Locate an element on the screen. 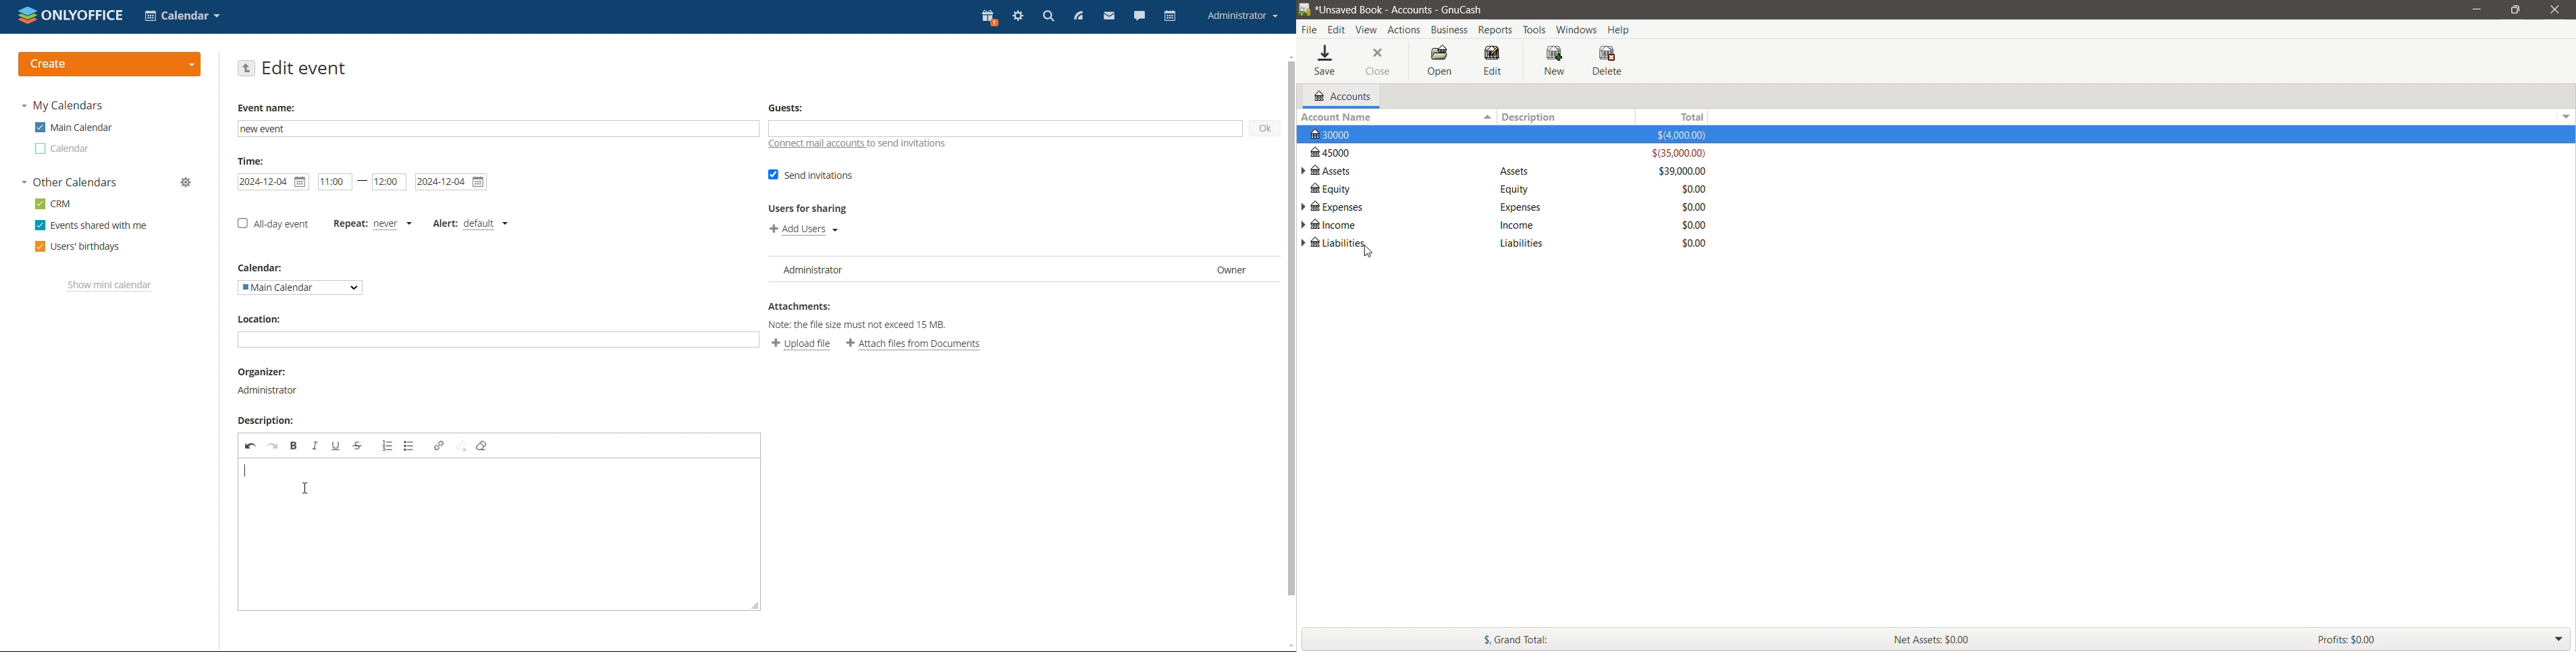 The width and height of the screenshot is (2576, 672). go back is located at coordinates (247, 68).